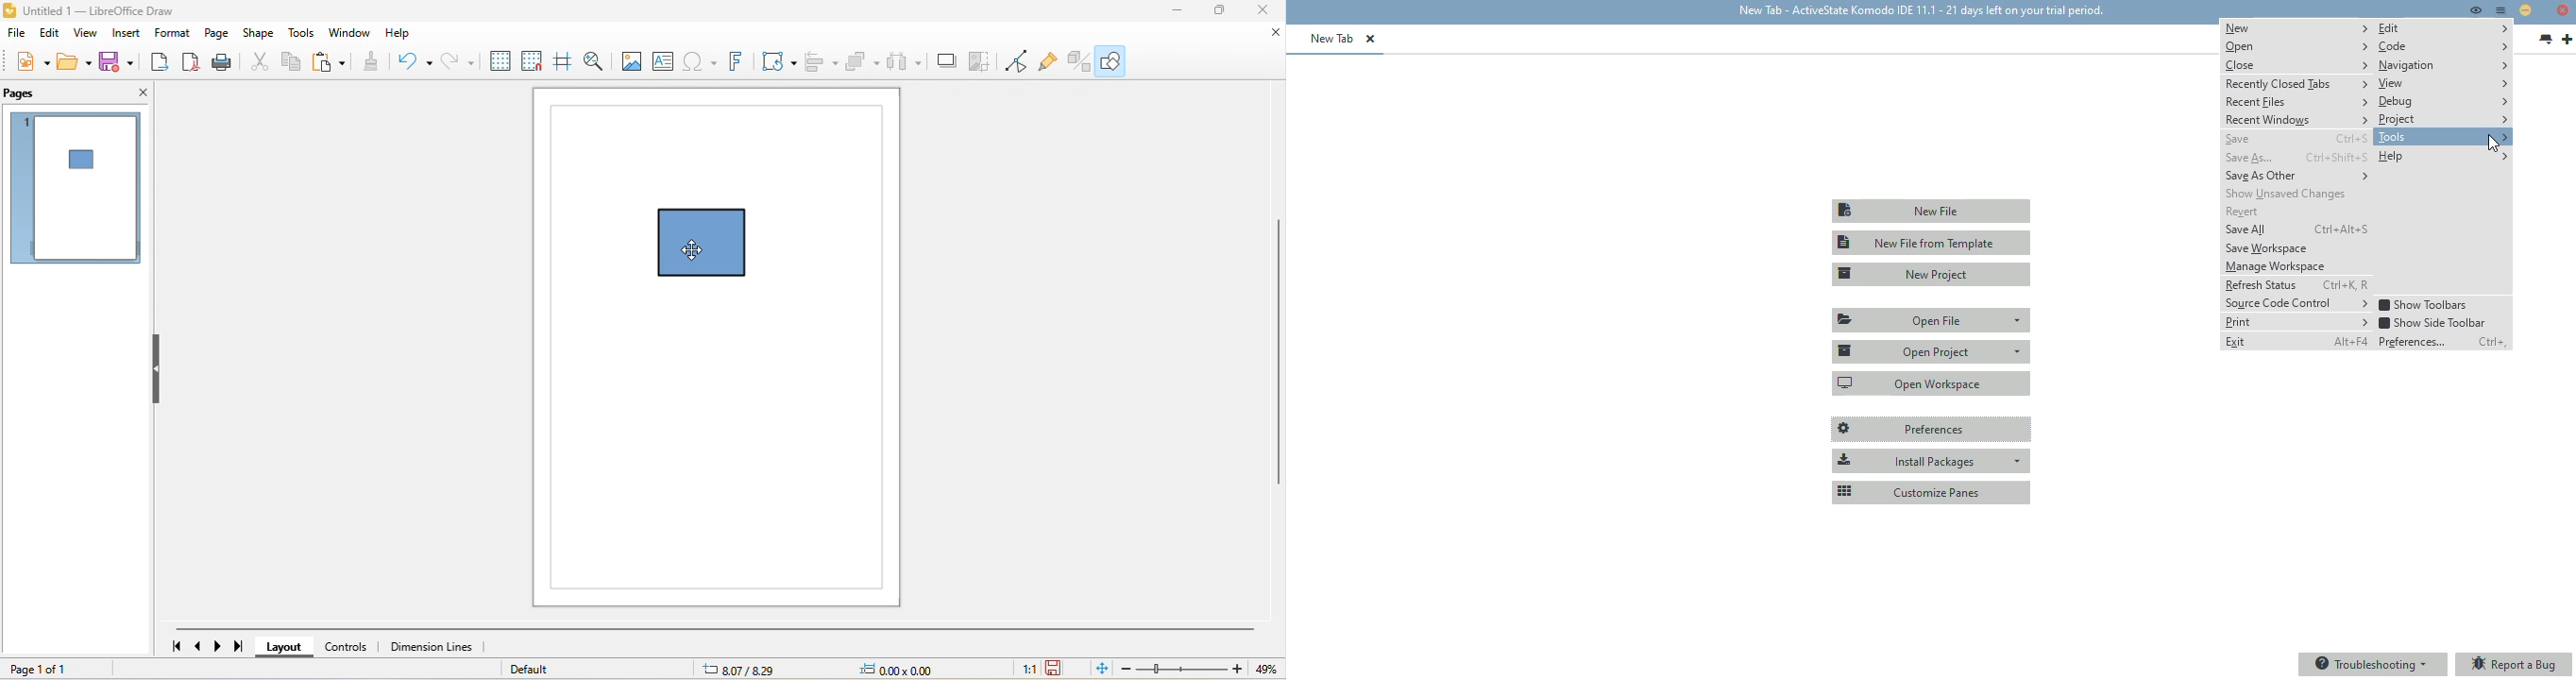 This screenshot has height=700, width=2576. What do you see at coordinates (718, 630) in the screenshot?
I see `horizontal scroll bar` at bounding box center [718, 630].